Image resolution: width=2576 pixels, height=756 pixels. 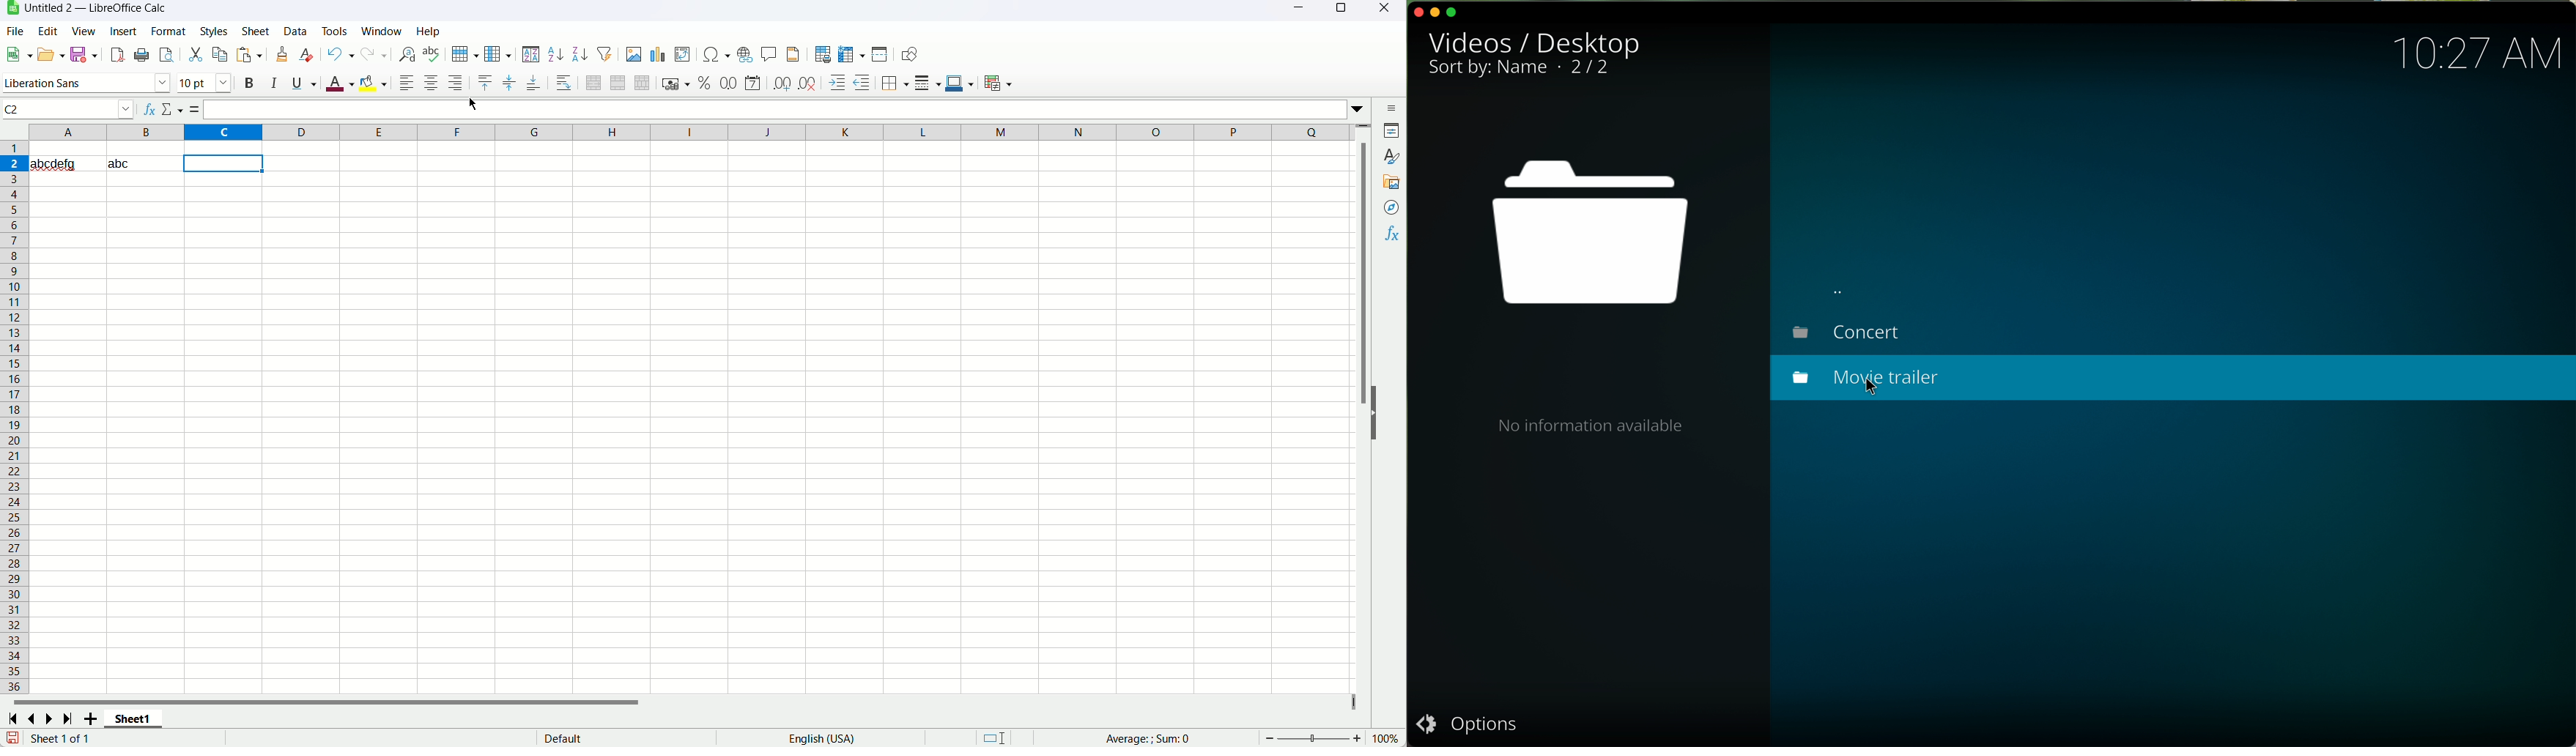 What do you see at coordinates (716, 56) in the screenshot?
I see `insert special character` at bounding box center [716, 56].